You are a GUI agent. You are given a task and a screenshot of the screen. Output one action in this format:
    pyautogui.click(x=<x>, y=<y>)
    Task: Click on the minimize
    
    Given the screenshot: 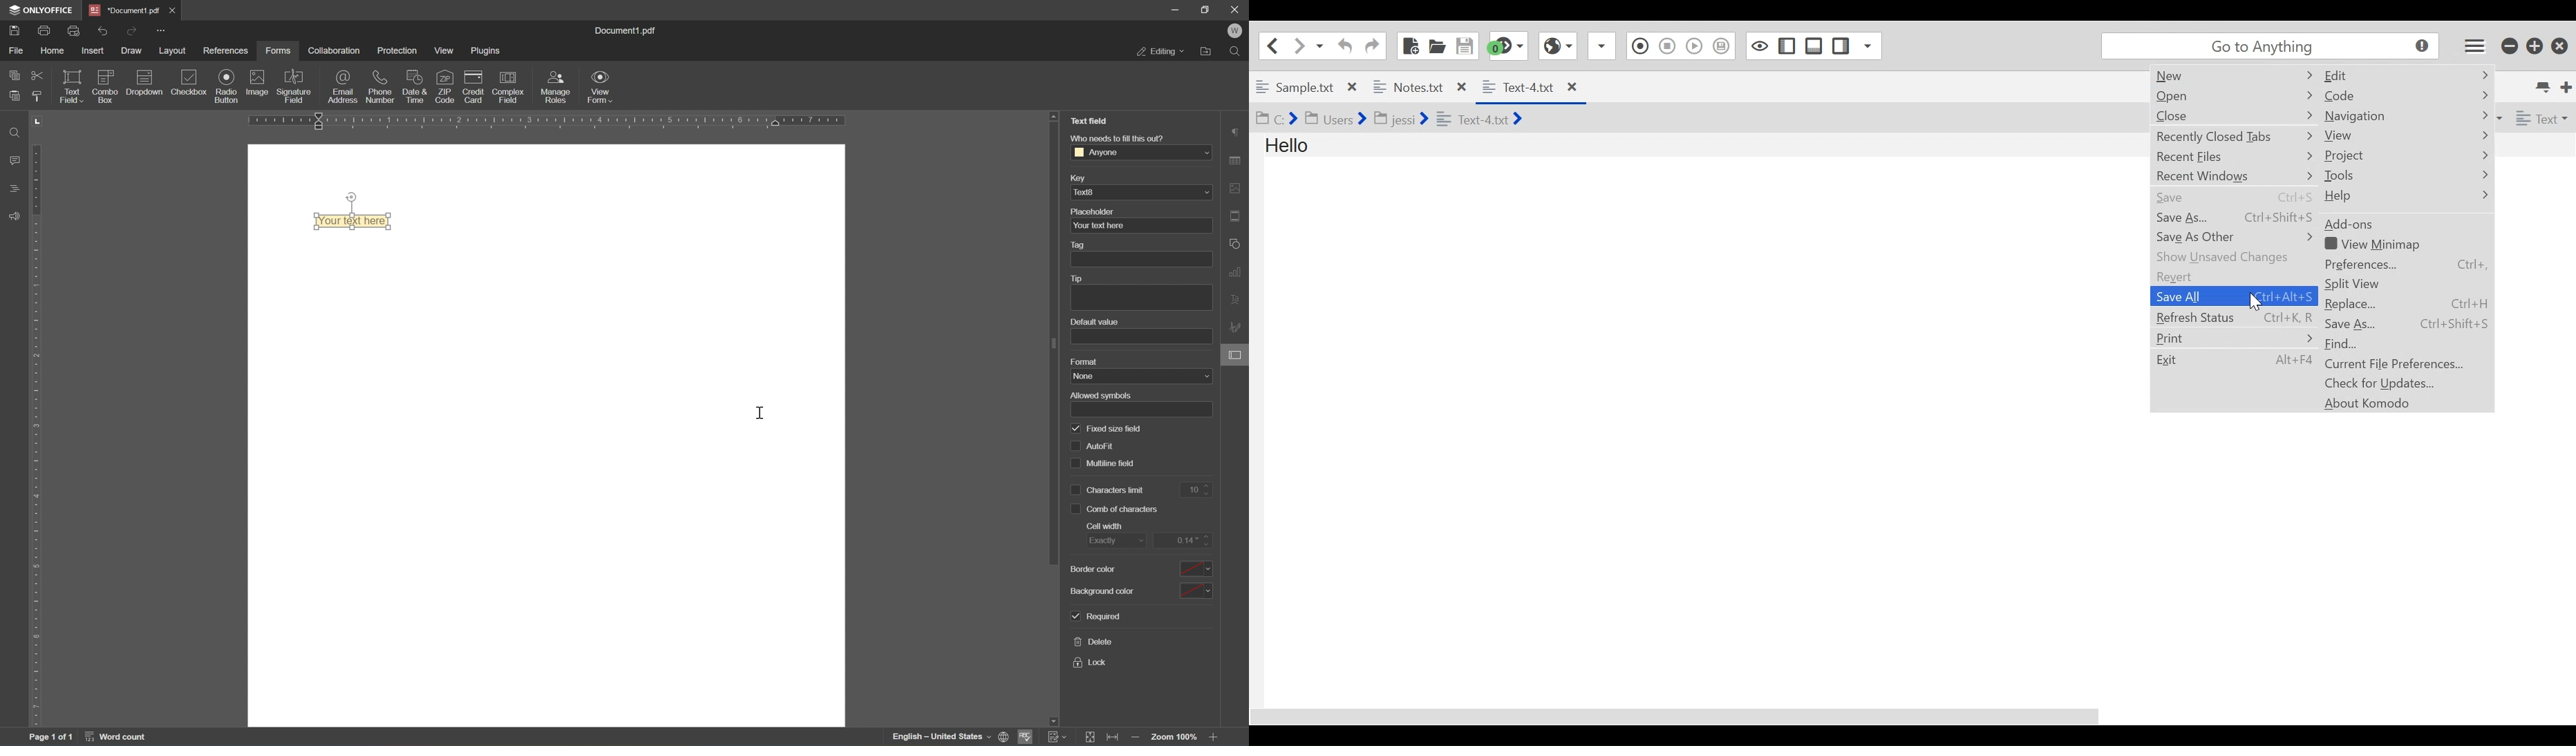 What is the action you would take?
    pyautogui.click(x=1176, y=7)
    